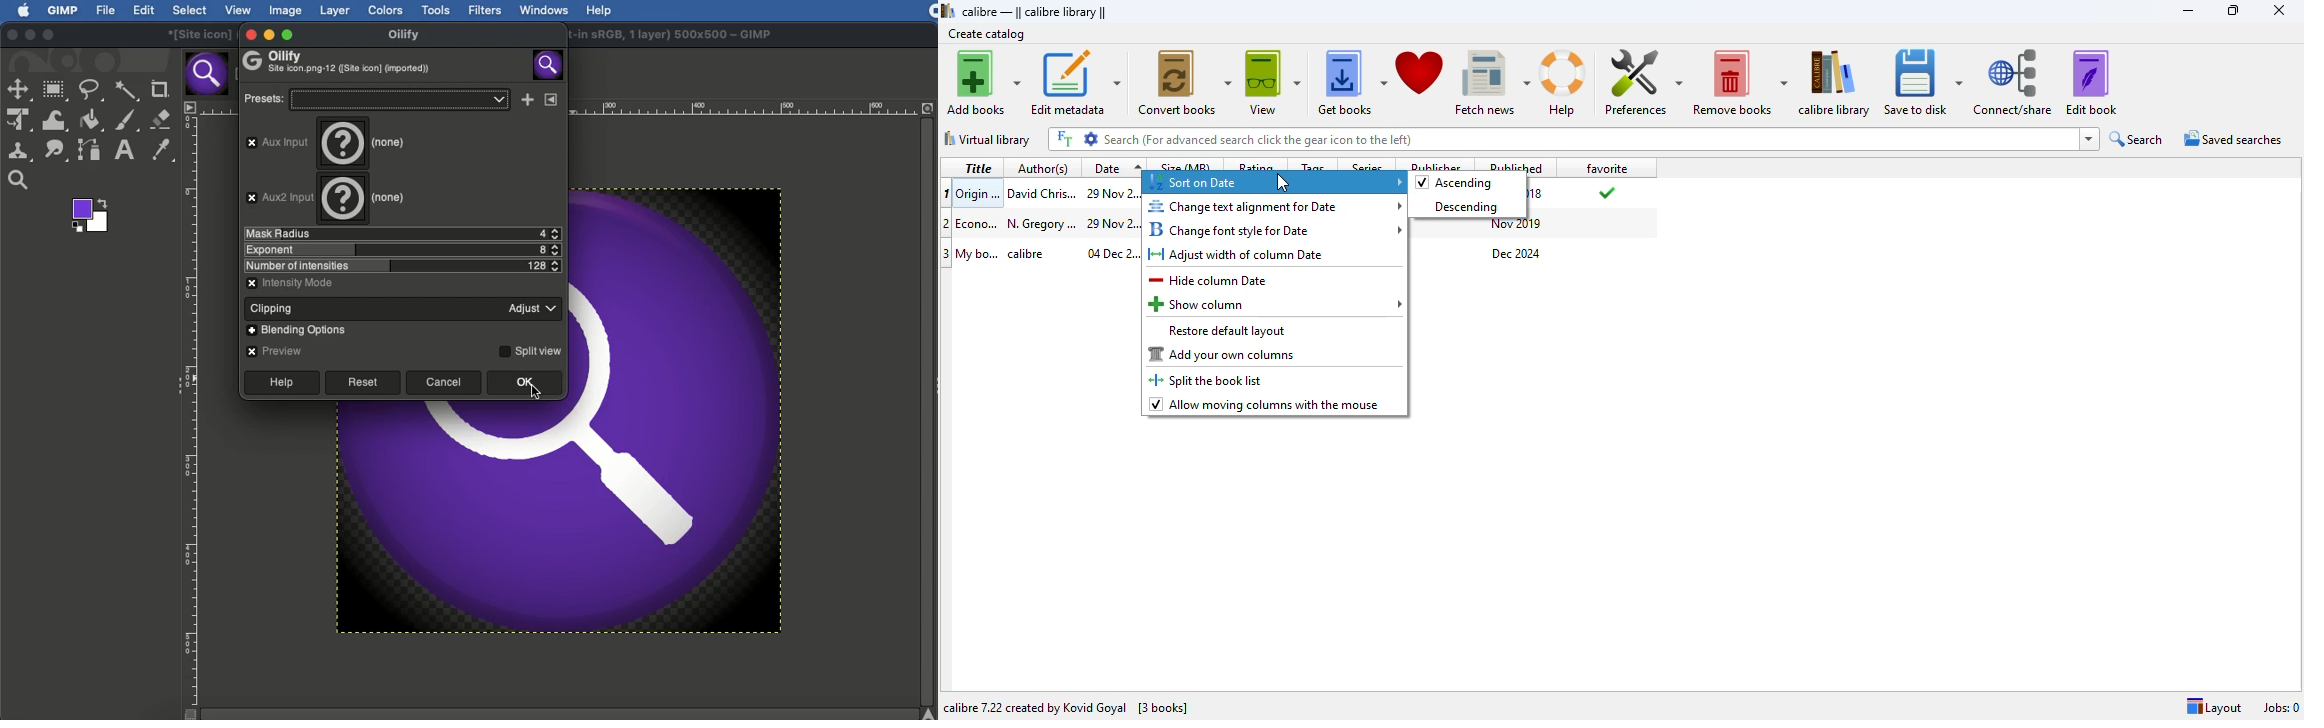 The height and width of the screenshot is (728, 2324). What do you see at coordinates (1276, 206) in the screenshot?
I see `change text alignment for date` at bounding box center [1276, 206].